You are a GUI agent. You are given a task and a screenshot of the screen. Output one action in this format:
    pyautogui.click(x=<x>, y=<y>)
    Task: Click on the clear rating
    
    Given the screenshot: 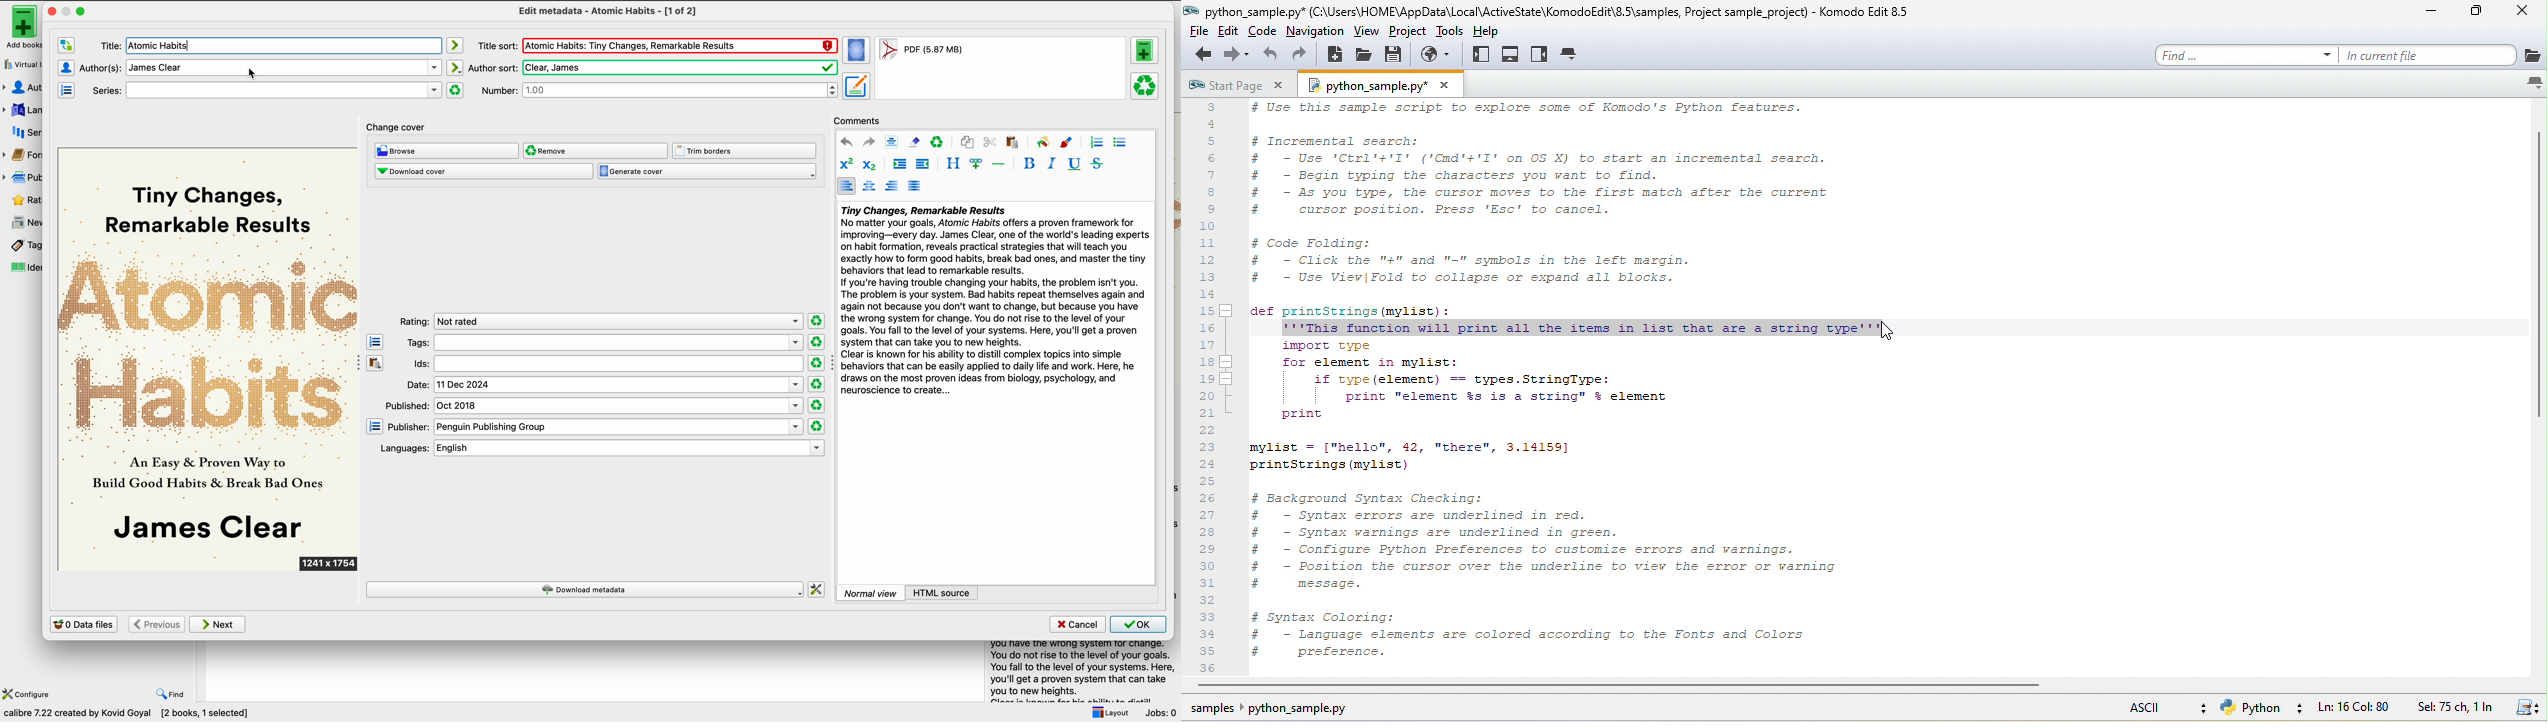 What is the action you would take?
    pyautogui.click(x=816, y=406)
    